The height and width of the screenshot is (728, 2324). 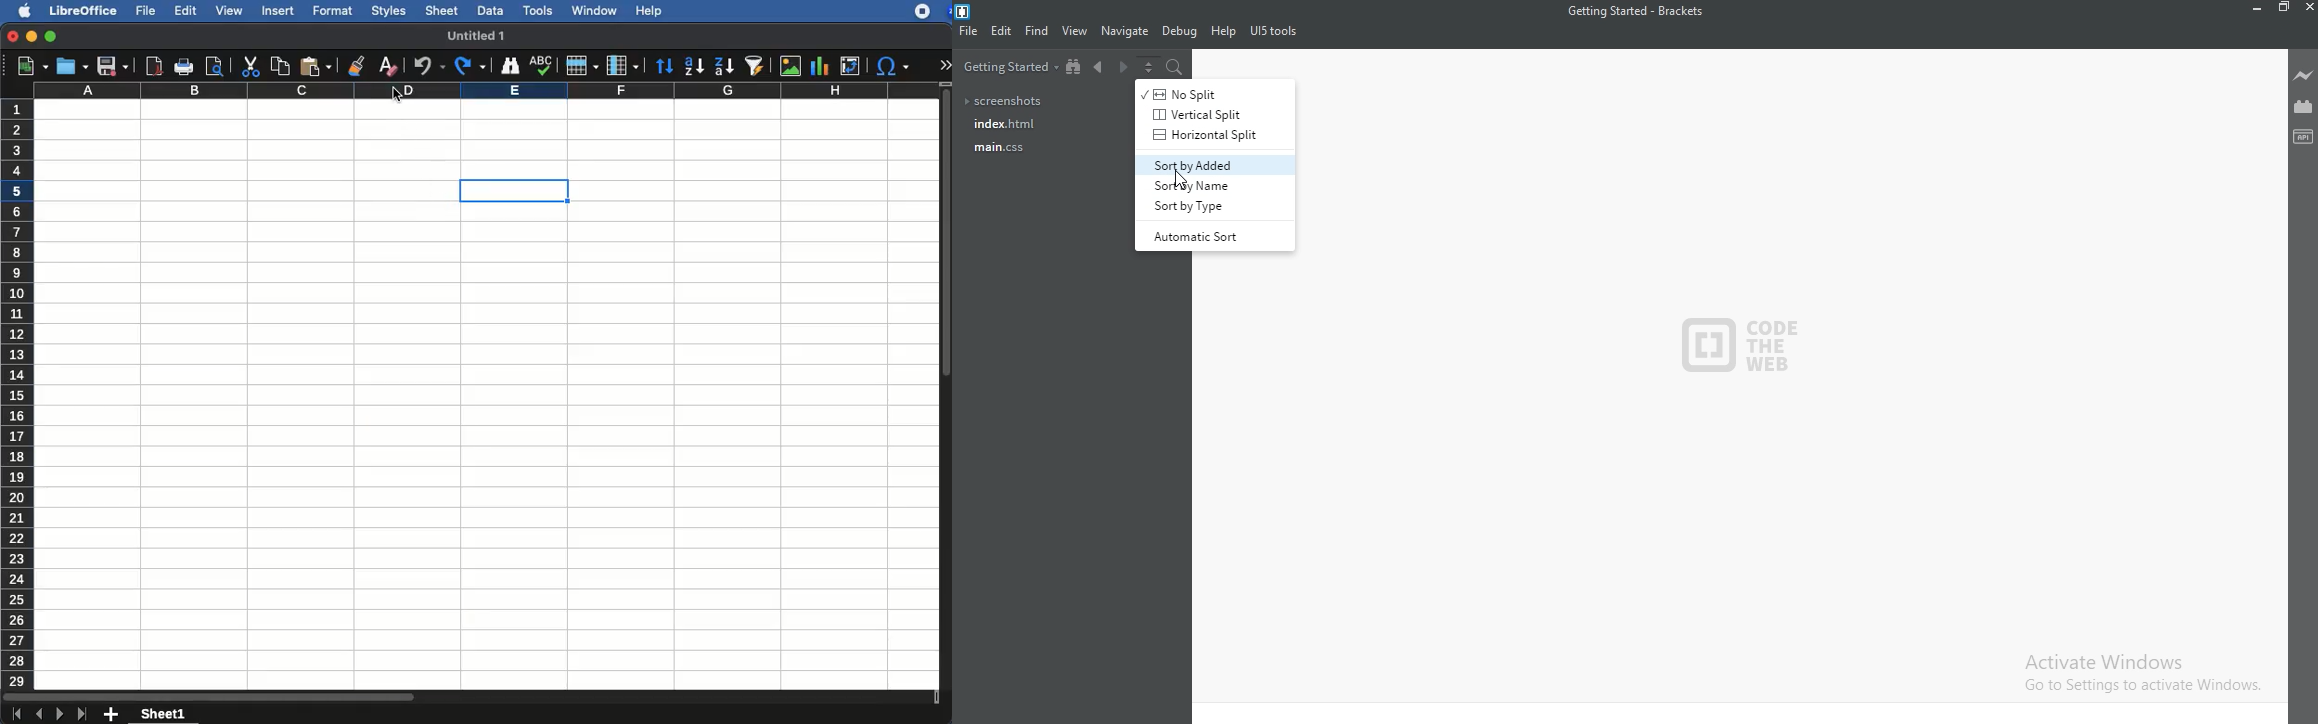 What do you see at coordinates (2138, 673) in the screenshot?
I see `Activate Windows
Go to Settings to activate Windows.` at bounding box center [2138, 673].